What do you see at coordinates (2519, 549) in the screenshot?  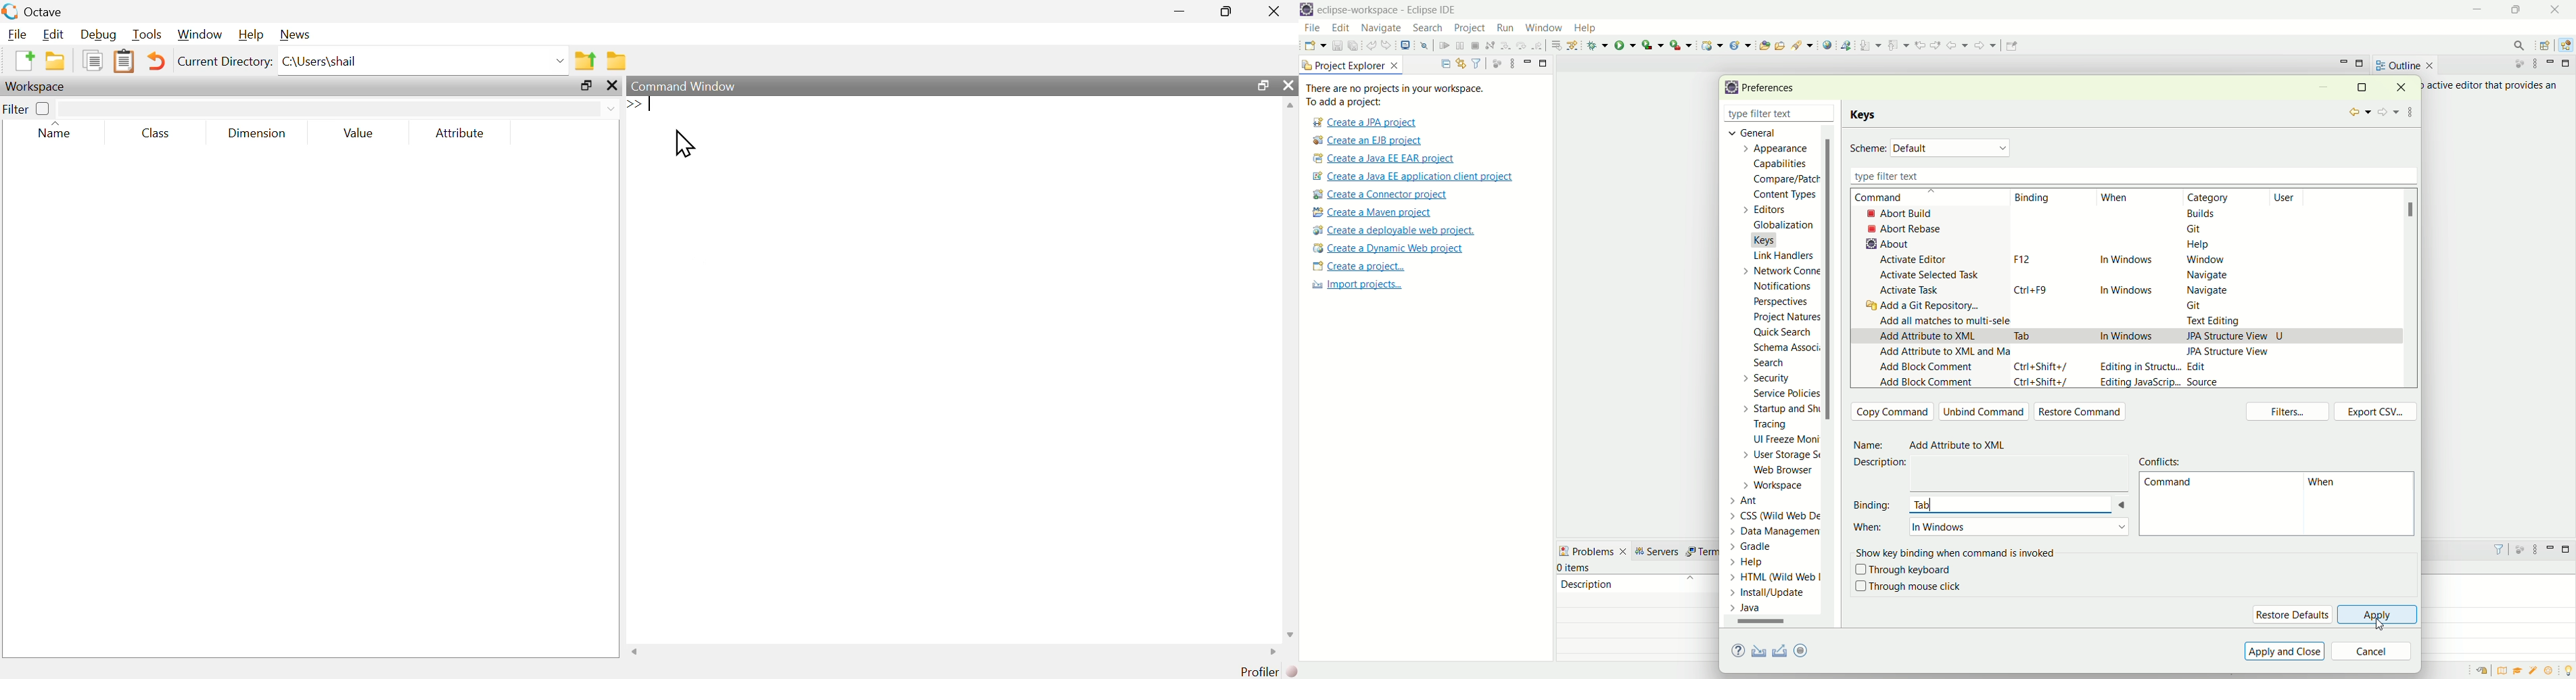 I see `focus on active task` at bounding box center [2519, 549].